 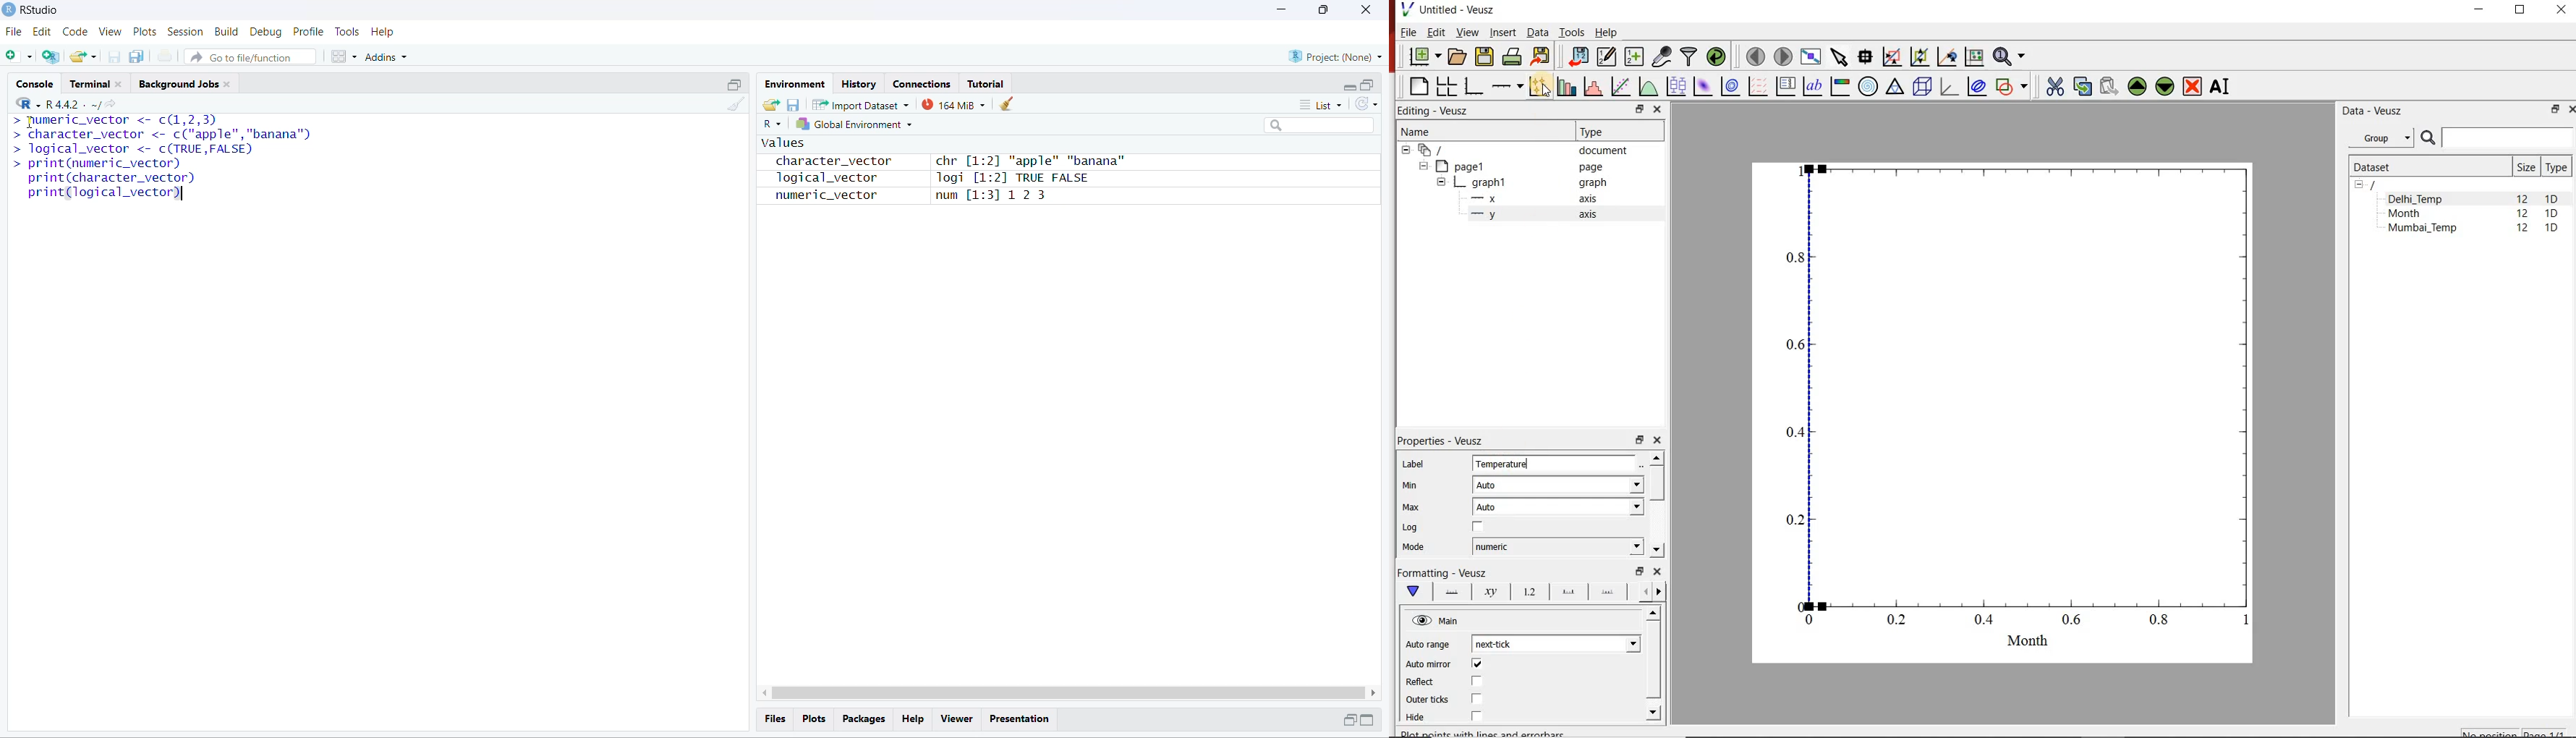 What do you see at coordinates (384, 32) in the screenshot?
I see `Help` at bounding box center [384, 32].